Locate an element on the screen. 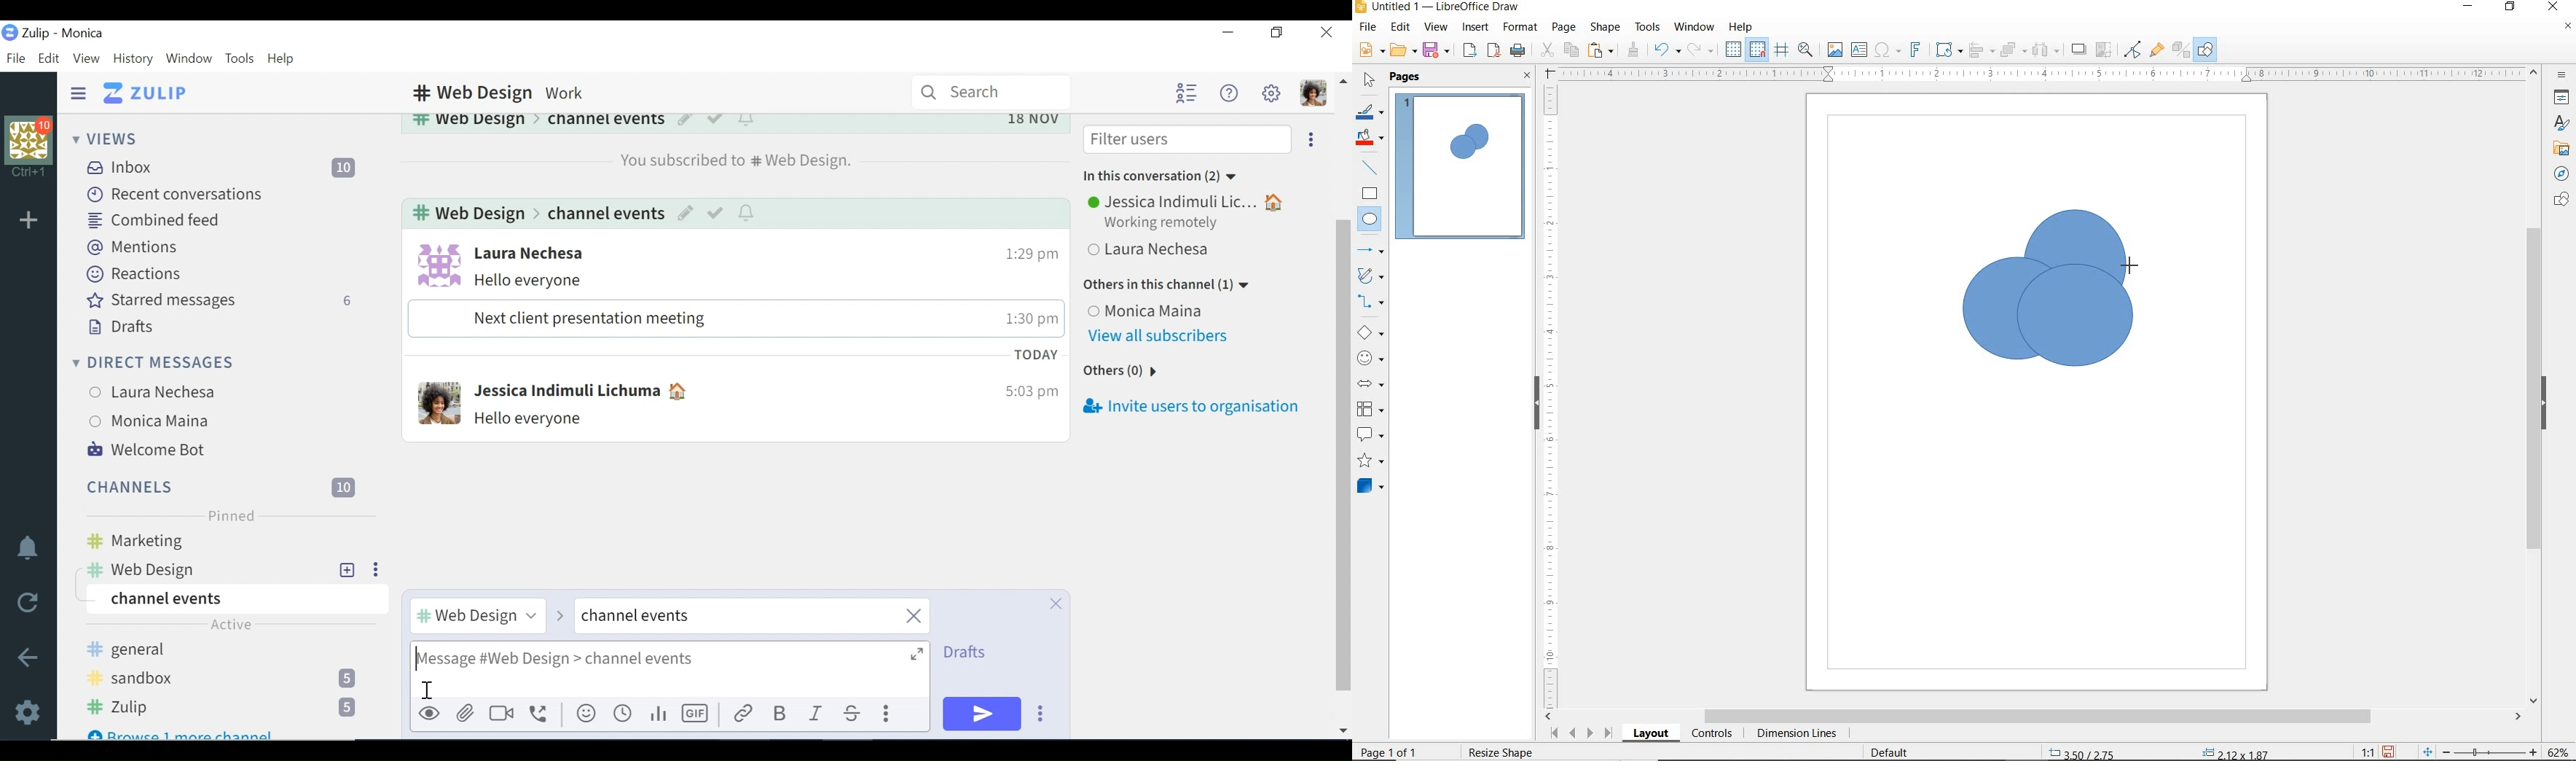  STANDARD SELECTION is located at coordinates (2159, 749).